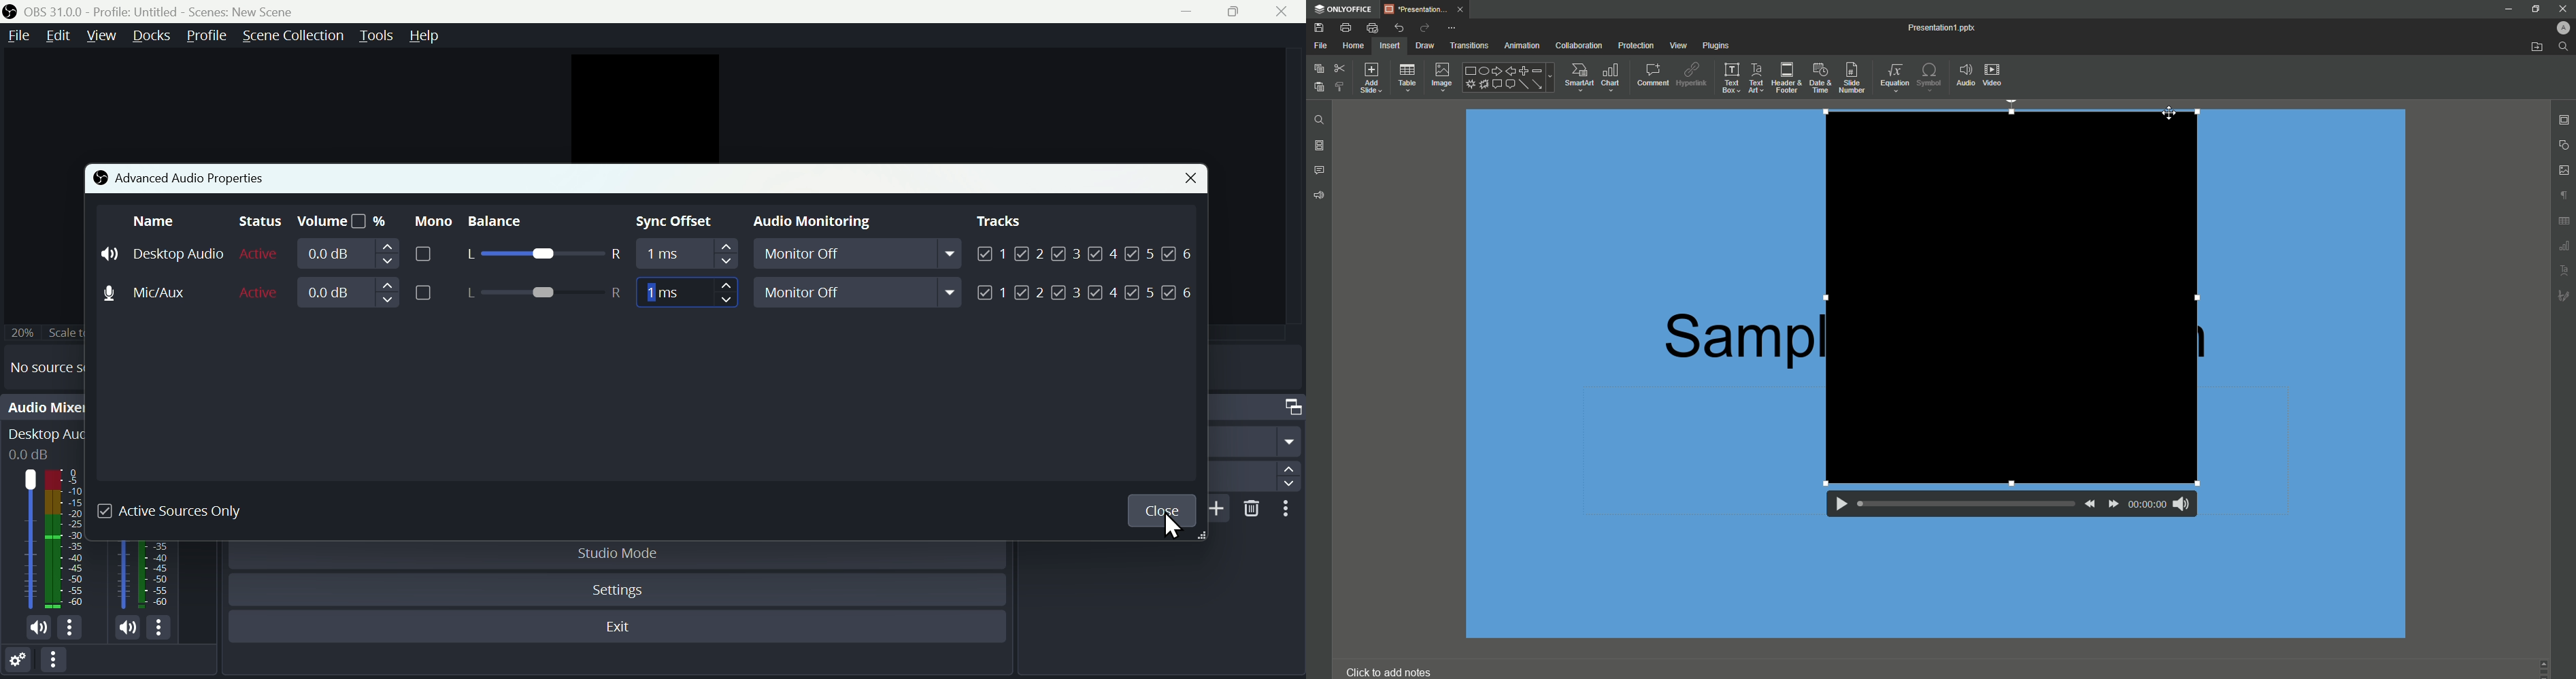 This screenshot has width=2576, height=700. I want to click on OBS Studio Desktop icon, so click(10, 12).